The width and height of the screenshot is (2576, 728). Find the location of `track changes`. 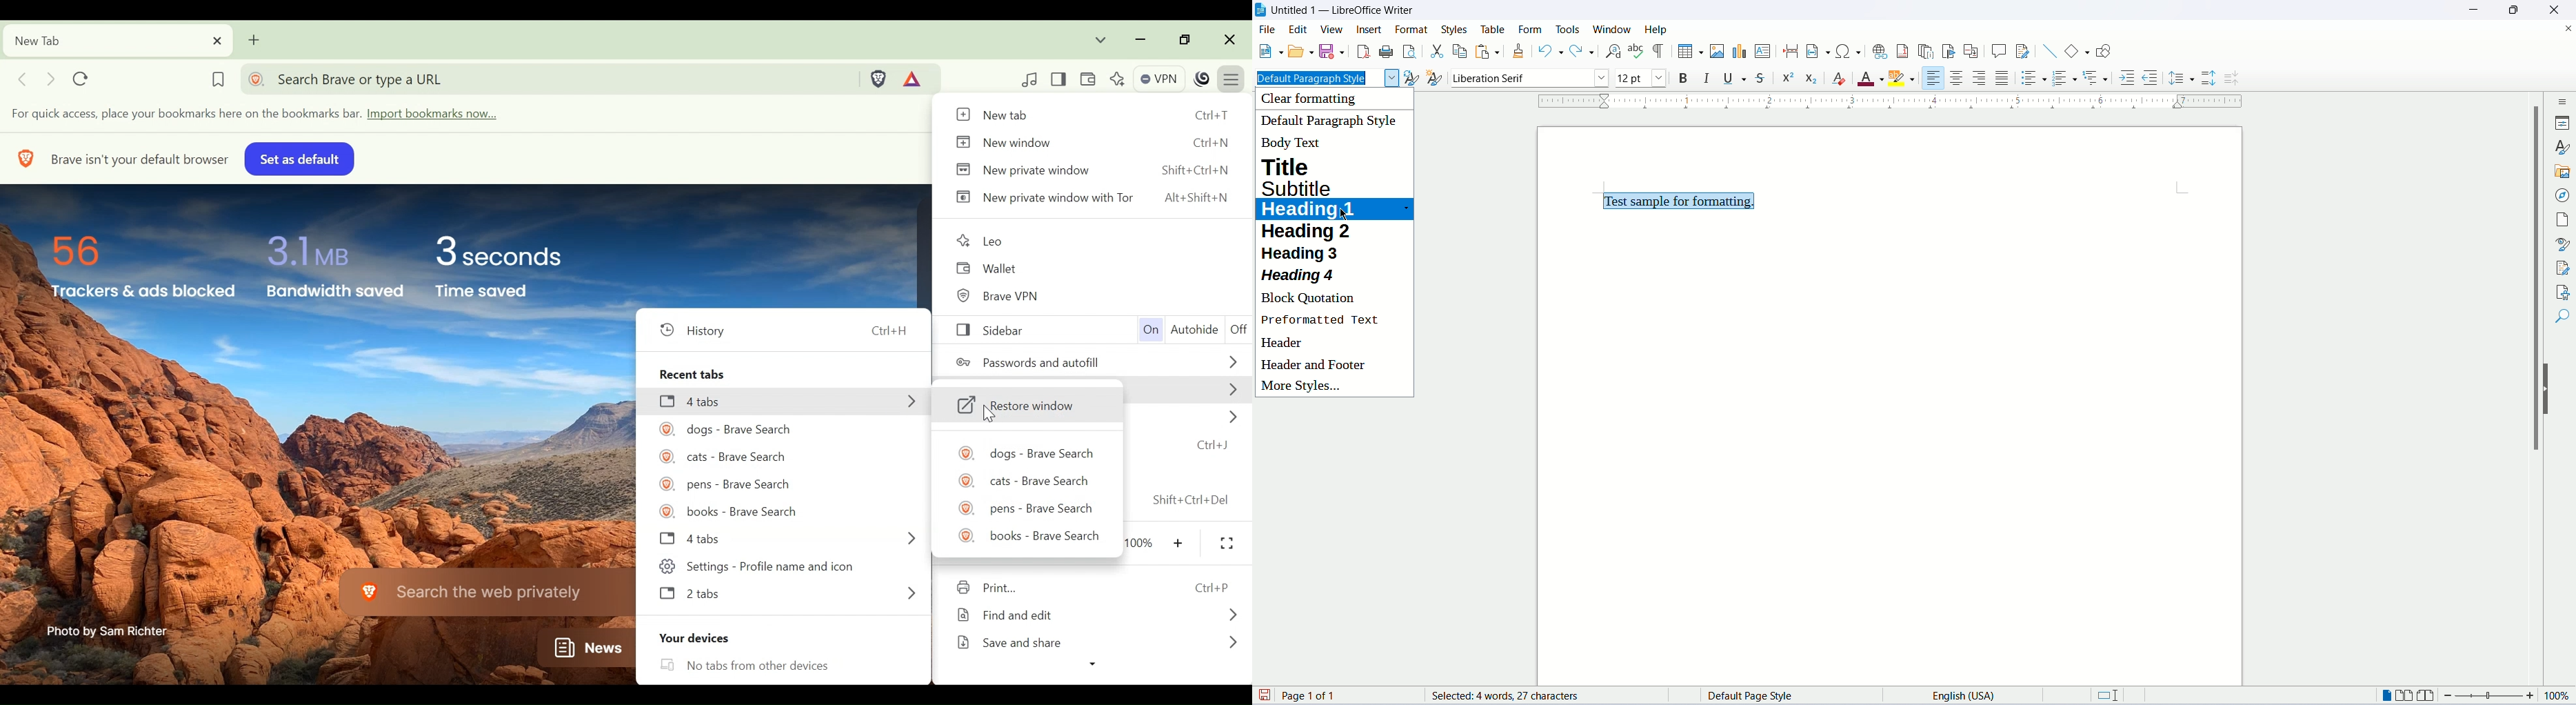

track changes is located at coordinates (2022, 52).